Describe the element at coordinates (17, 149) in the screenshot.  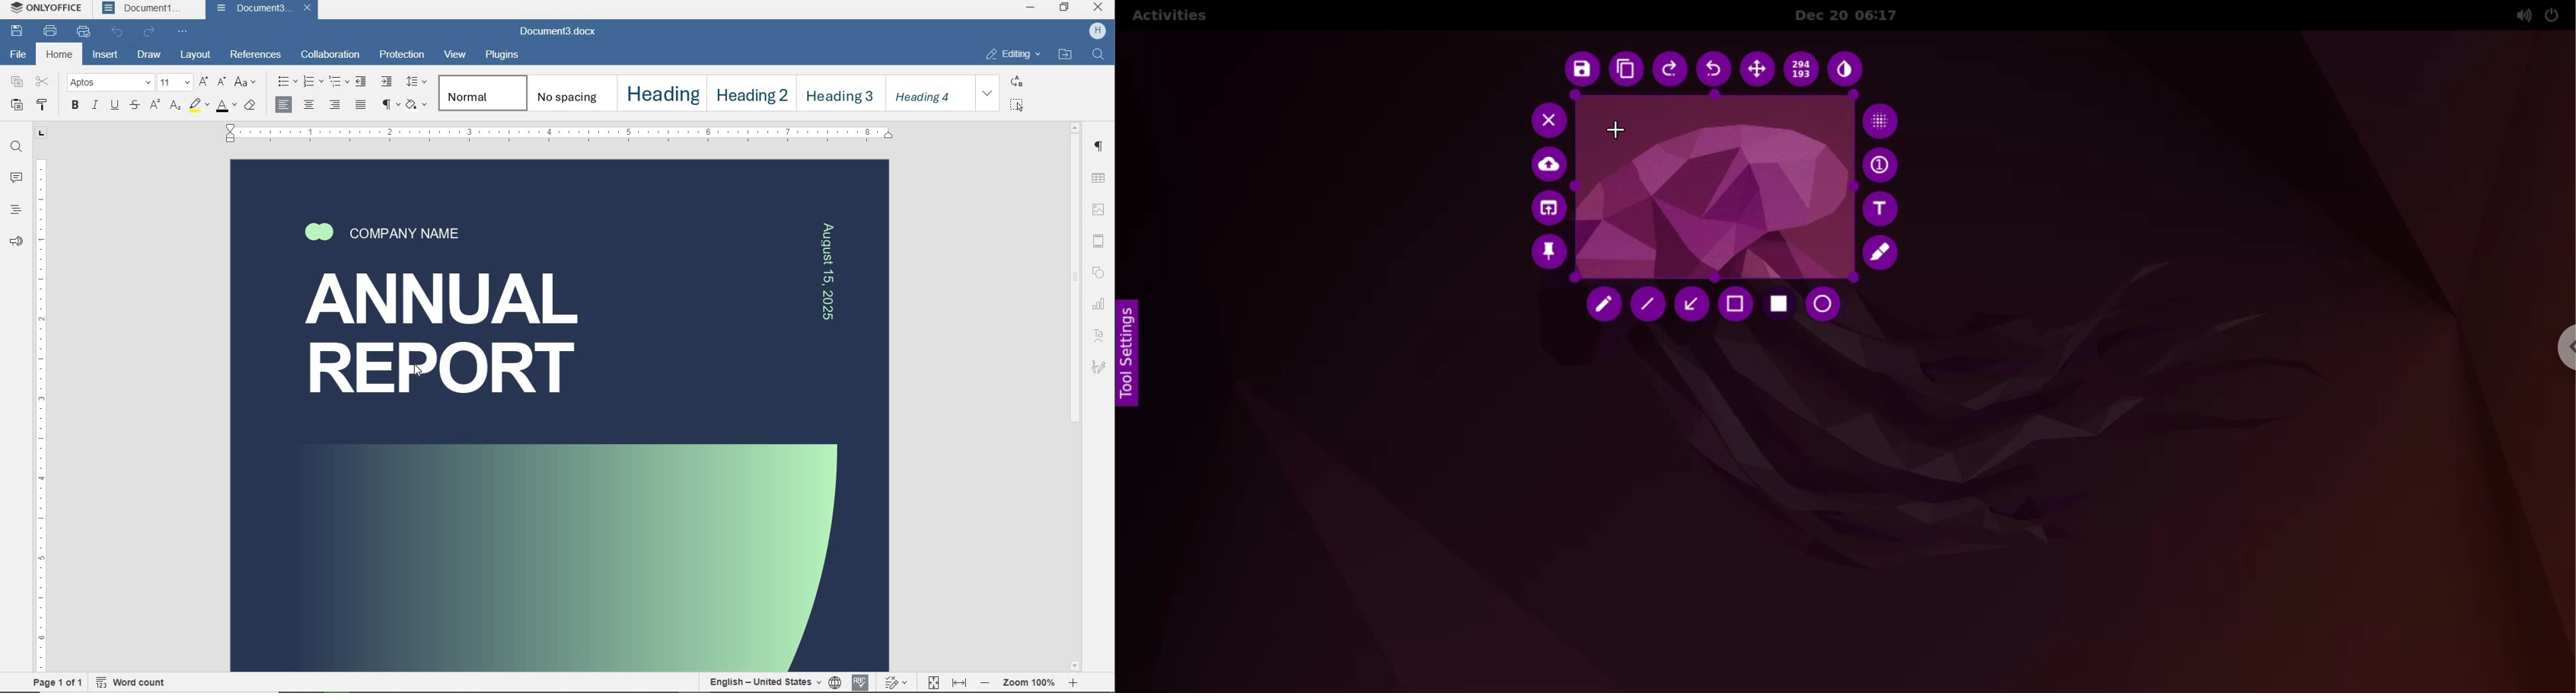
I see `find` at that location.